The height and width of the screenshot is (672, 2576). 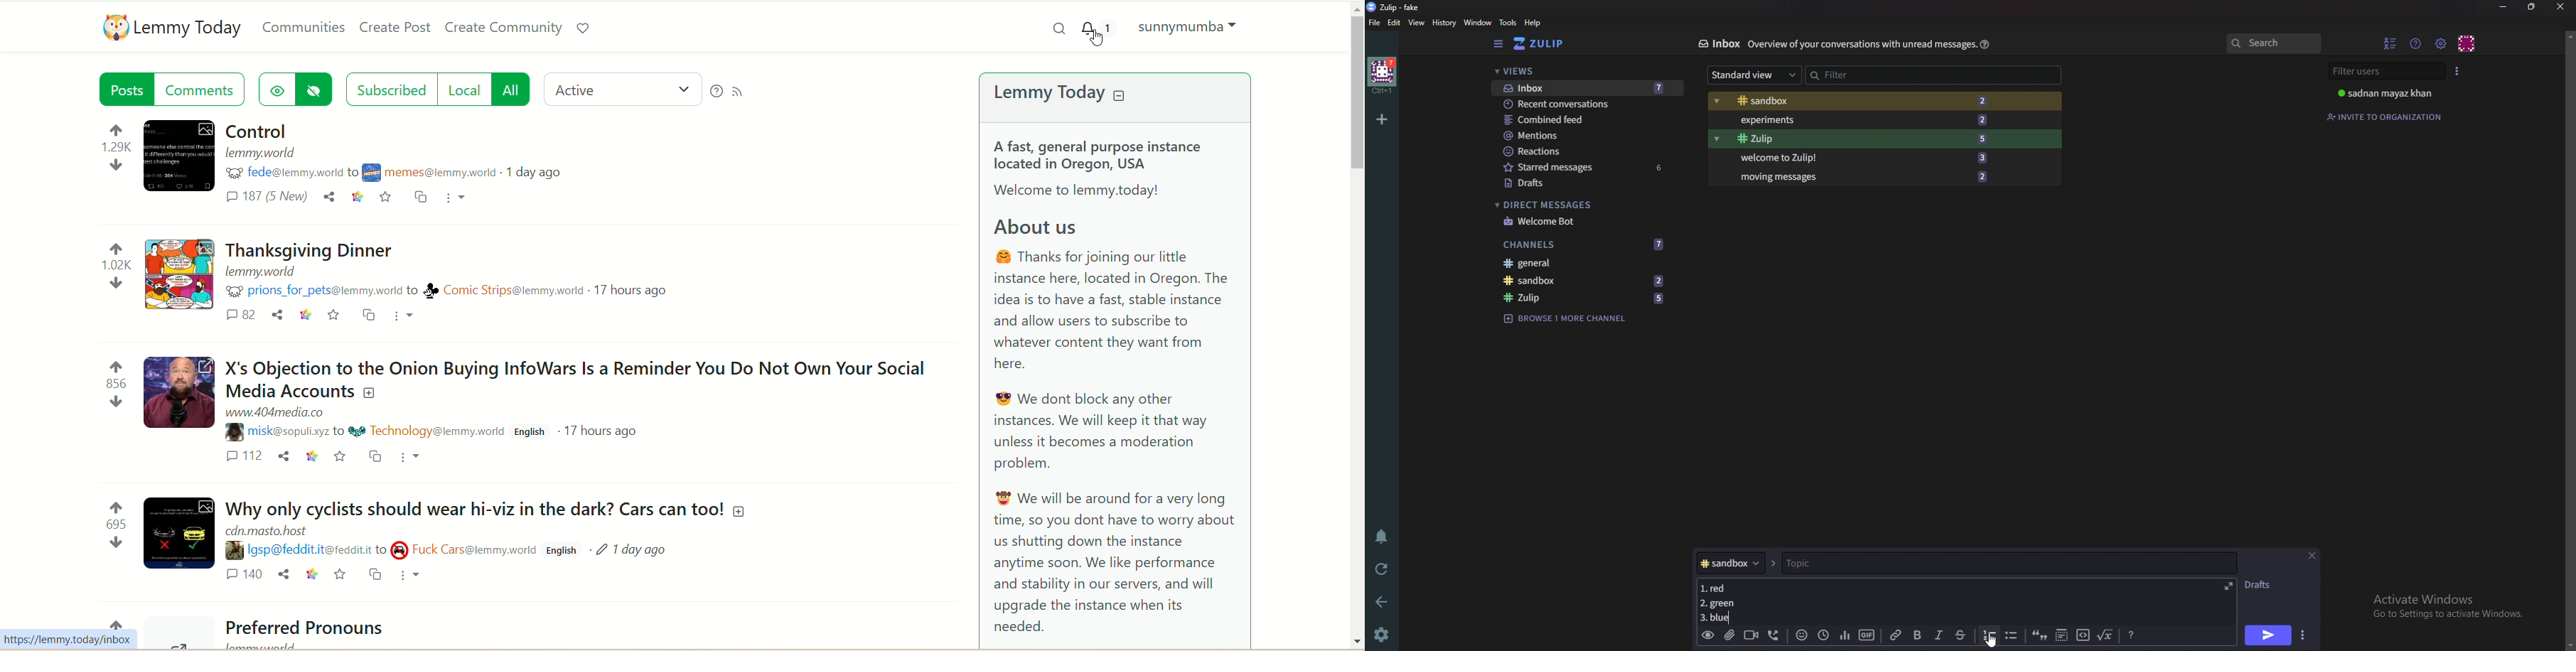 What do you see at coordinates (621, 90) in the screenshot?
I see `active` at bounding box center [621, 90].